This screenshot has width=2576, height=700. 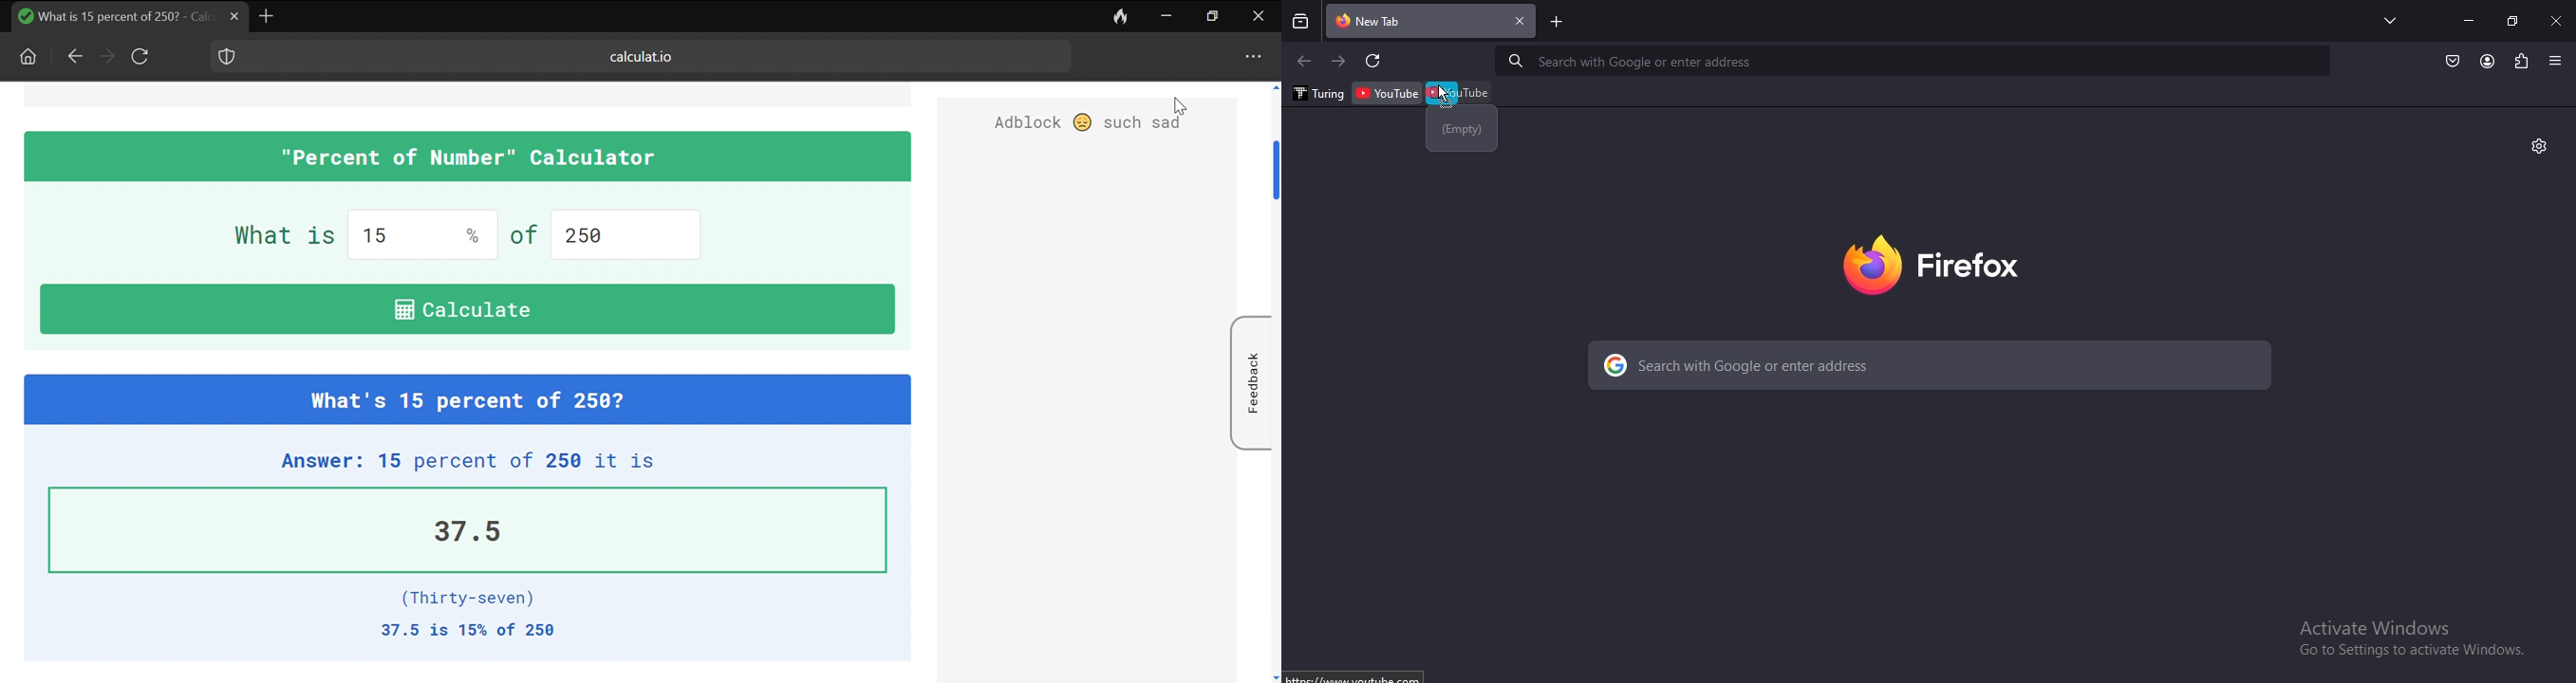 I want to click on 37.5, so click(x=462, y=528).